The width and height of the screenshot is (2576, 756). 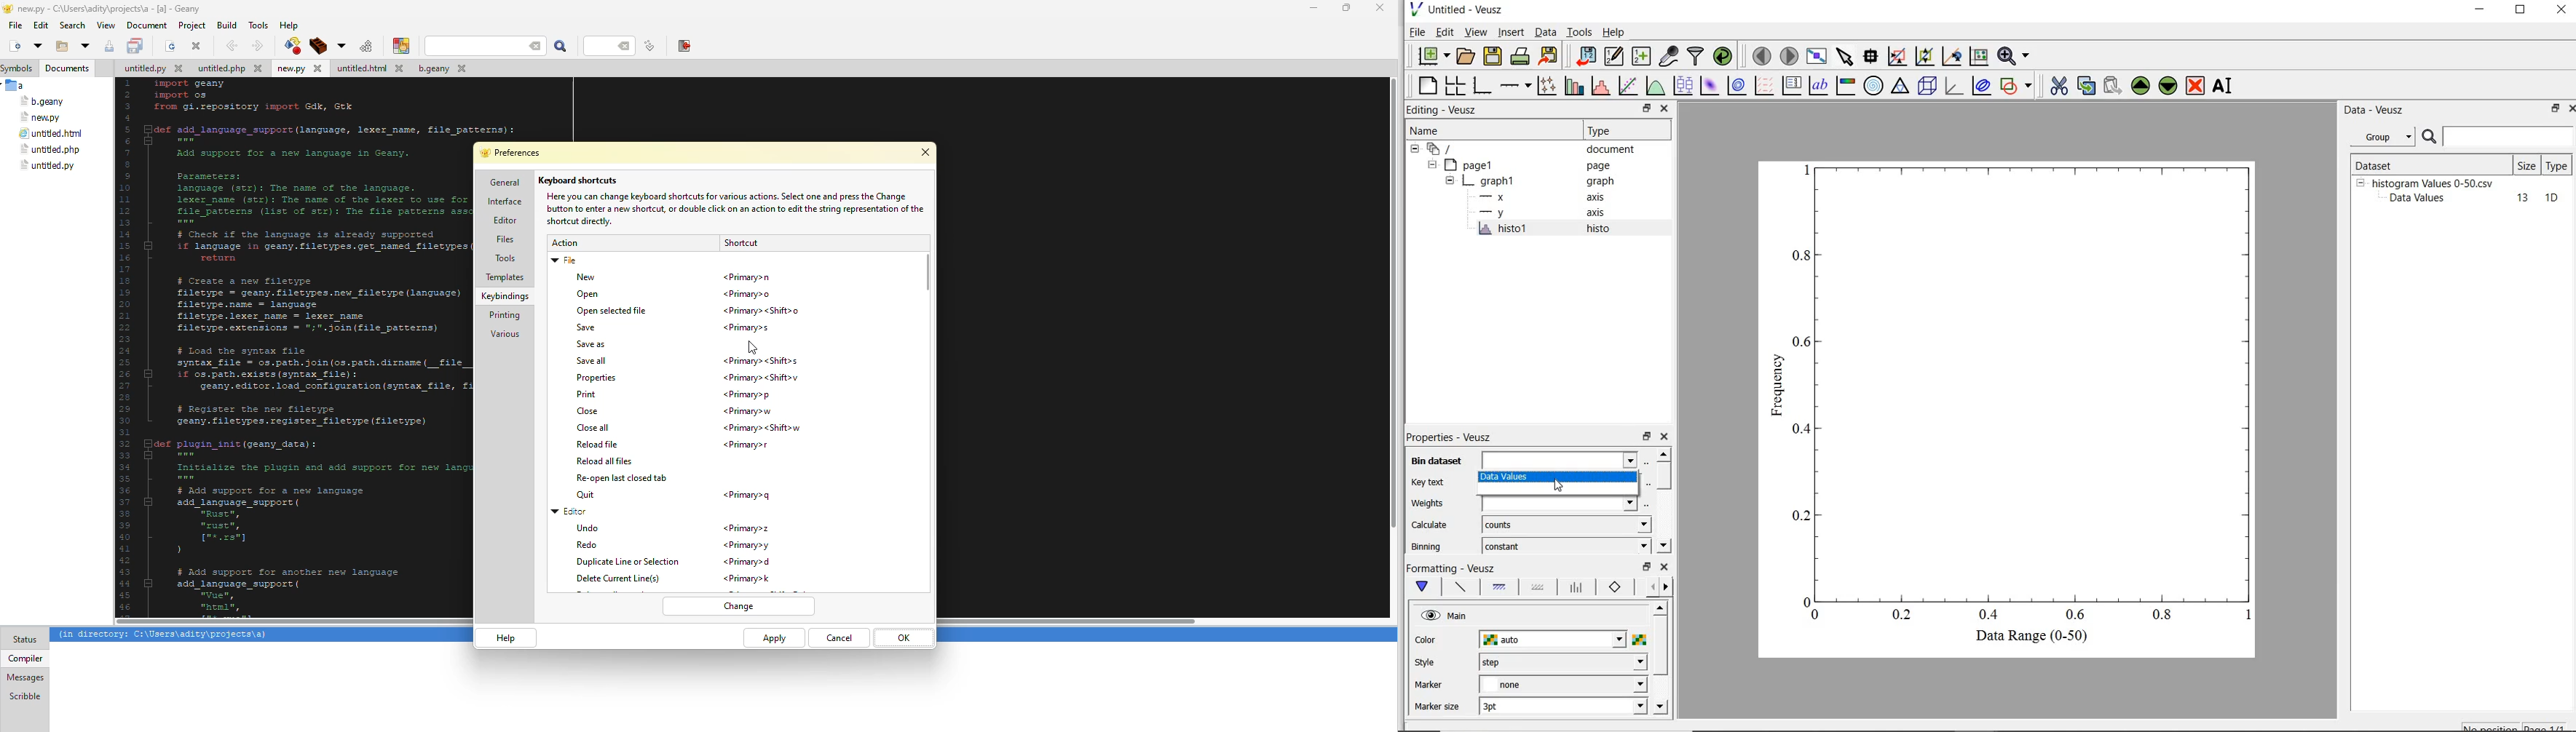 What do you see at coordinates (13, 47) in the screenshot?
I see `new` at bounding box center [13, 47].